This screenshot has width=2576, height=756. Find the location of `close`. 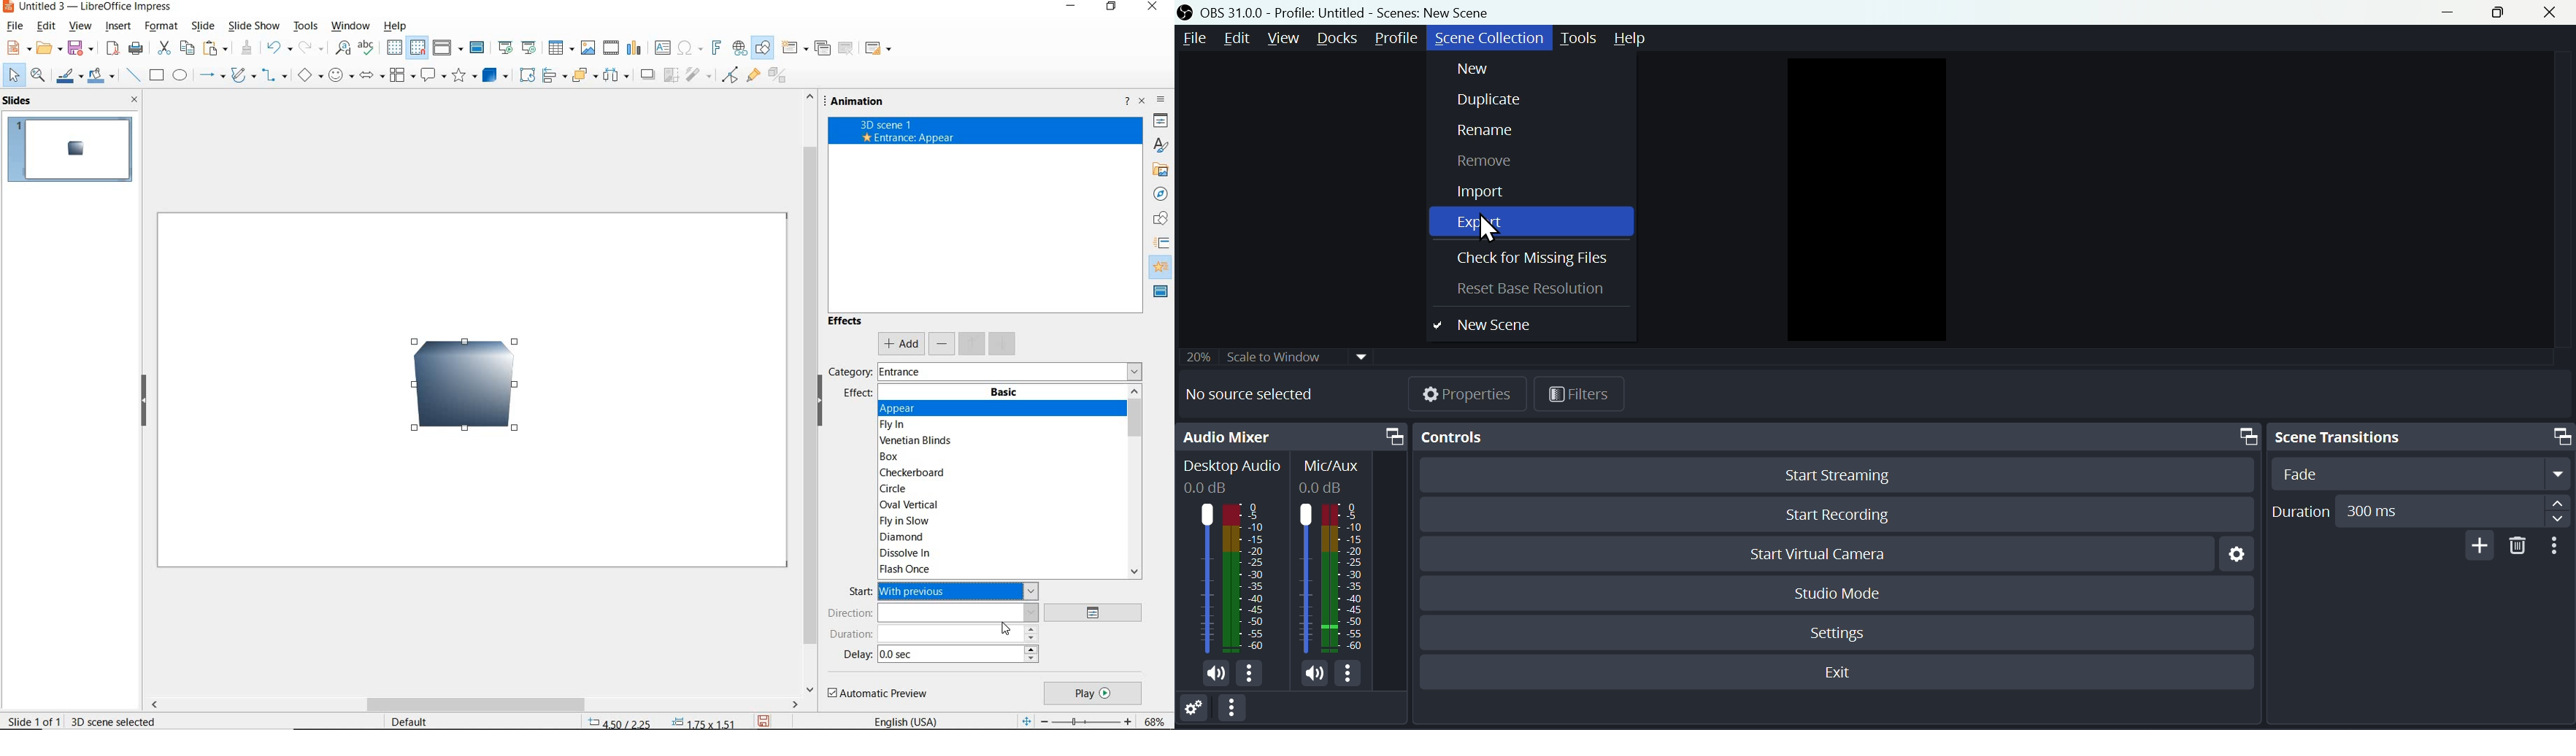

close is located at coordinates (135, 100).